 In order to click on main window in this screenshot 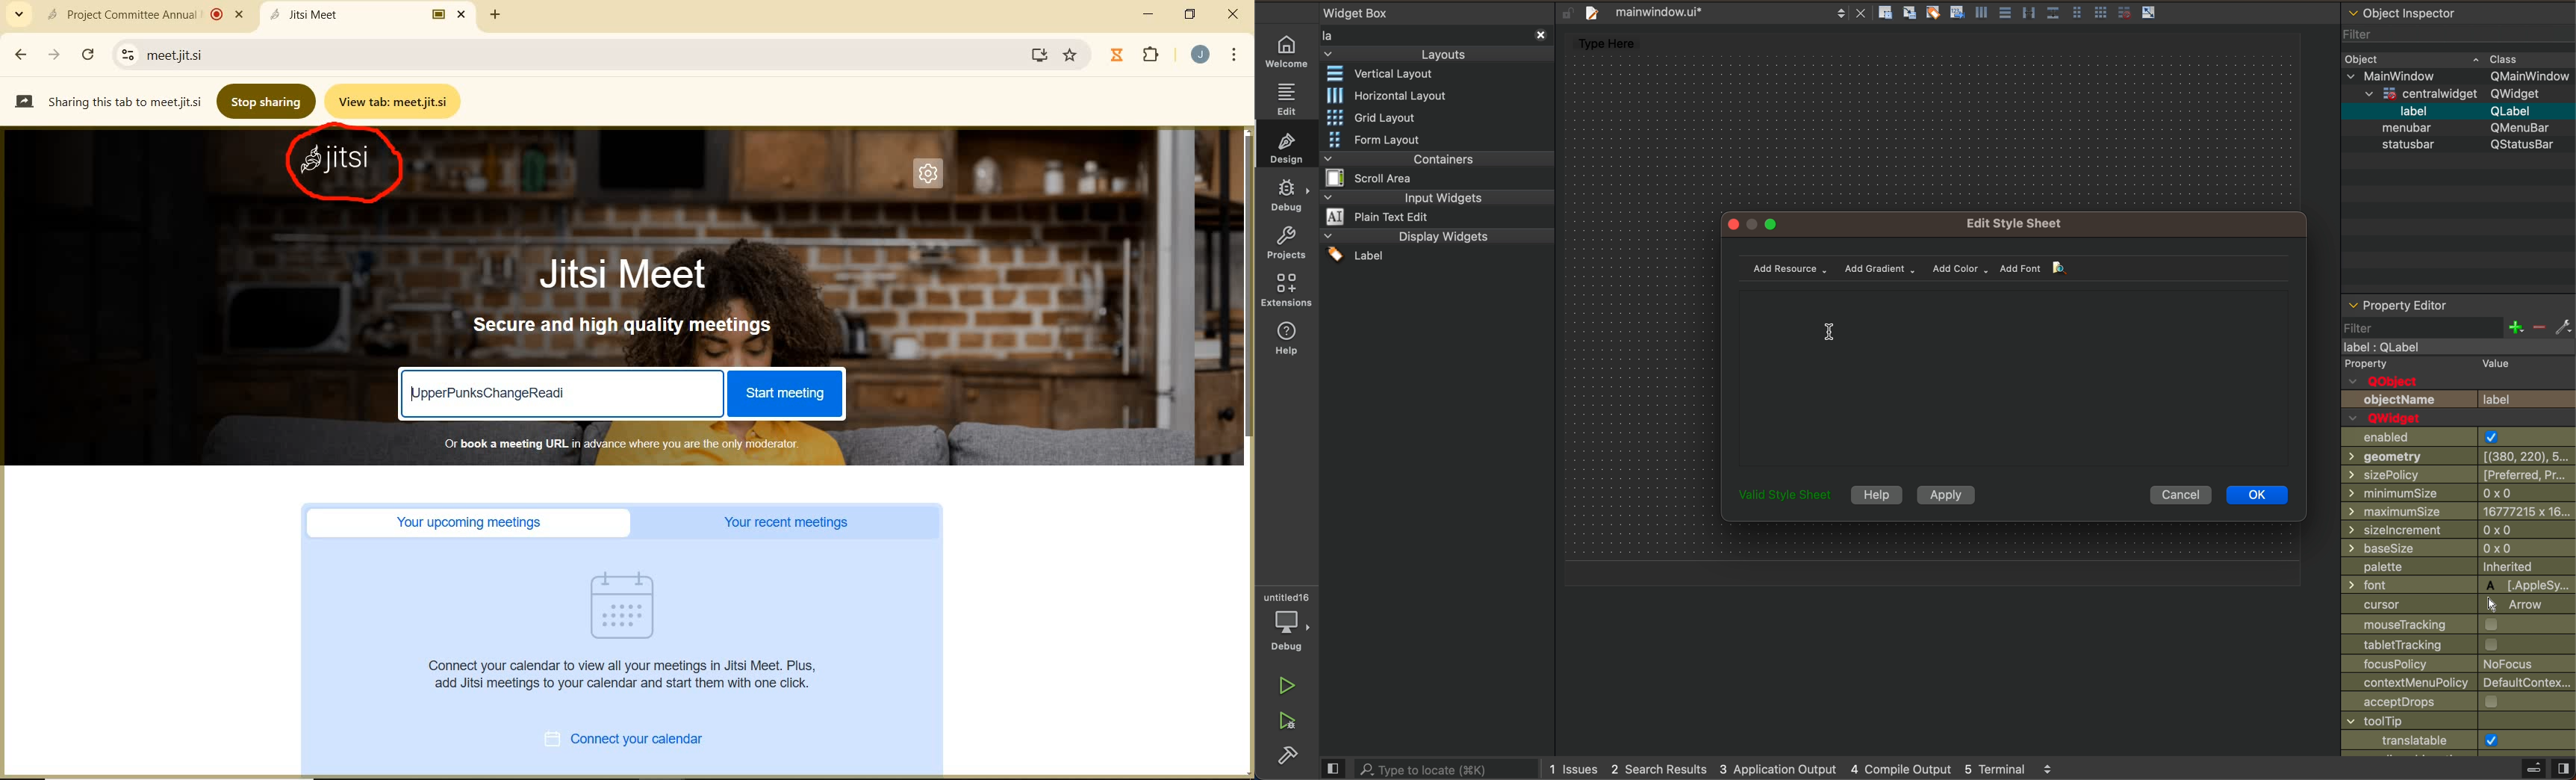, I will do `click(2454, 348)`.